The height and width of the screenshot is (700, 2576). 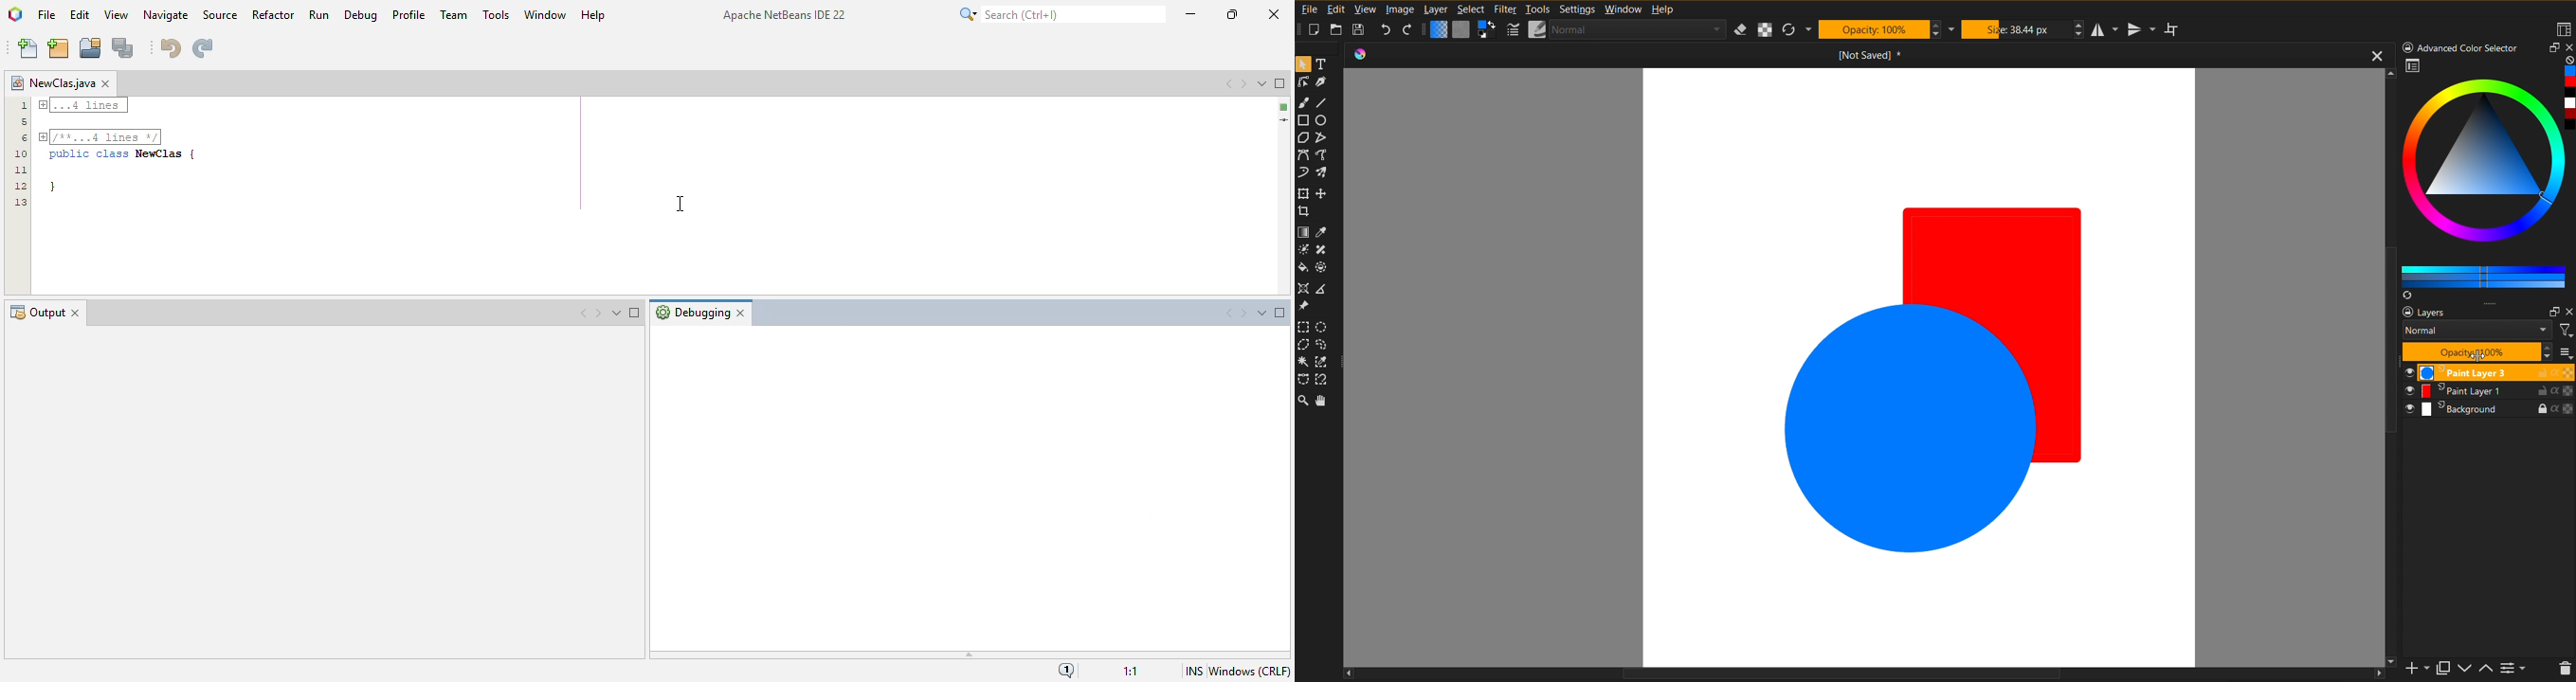 I want to click on Vertical Mirror, so click(x=2143, y=27).